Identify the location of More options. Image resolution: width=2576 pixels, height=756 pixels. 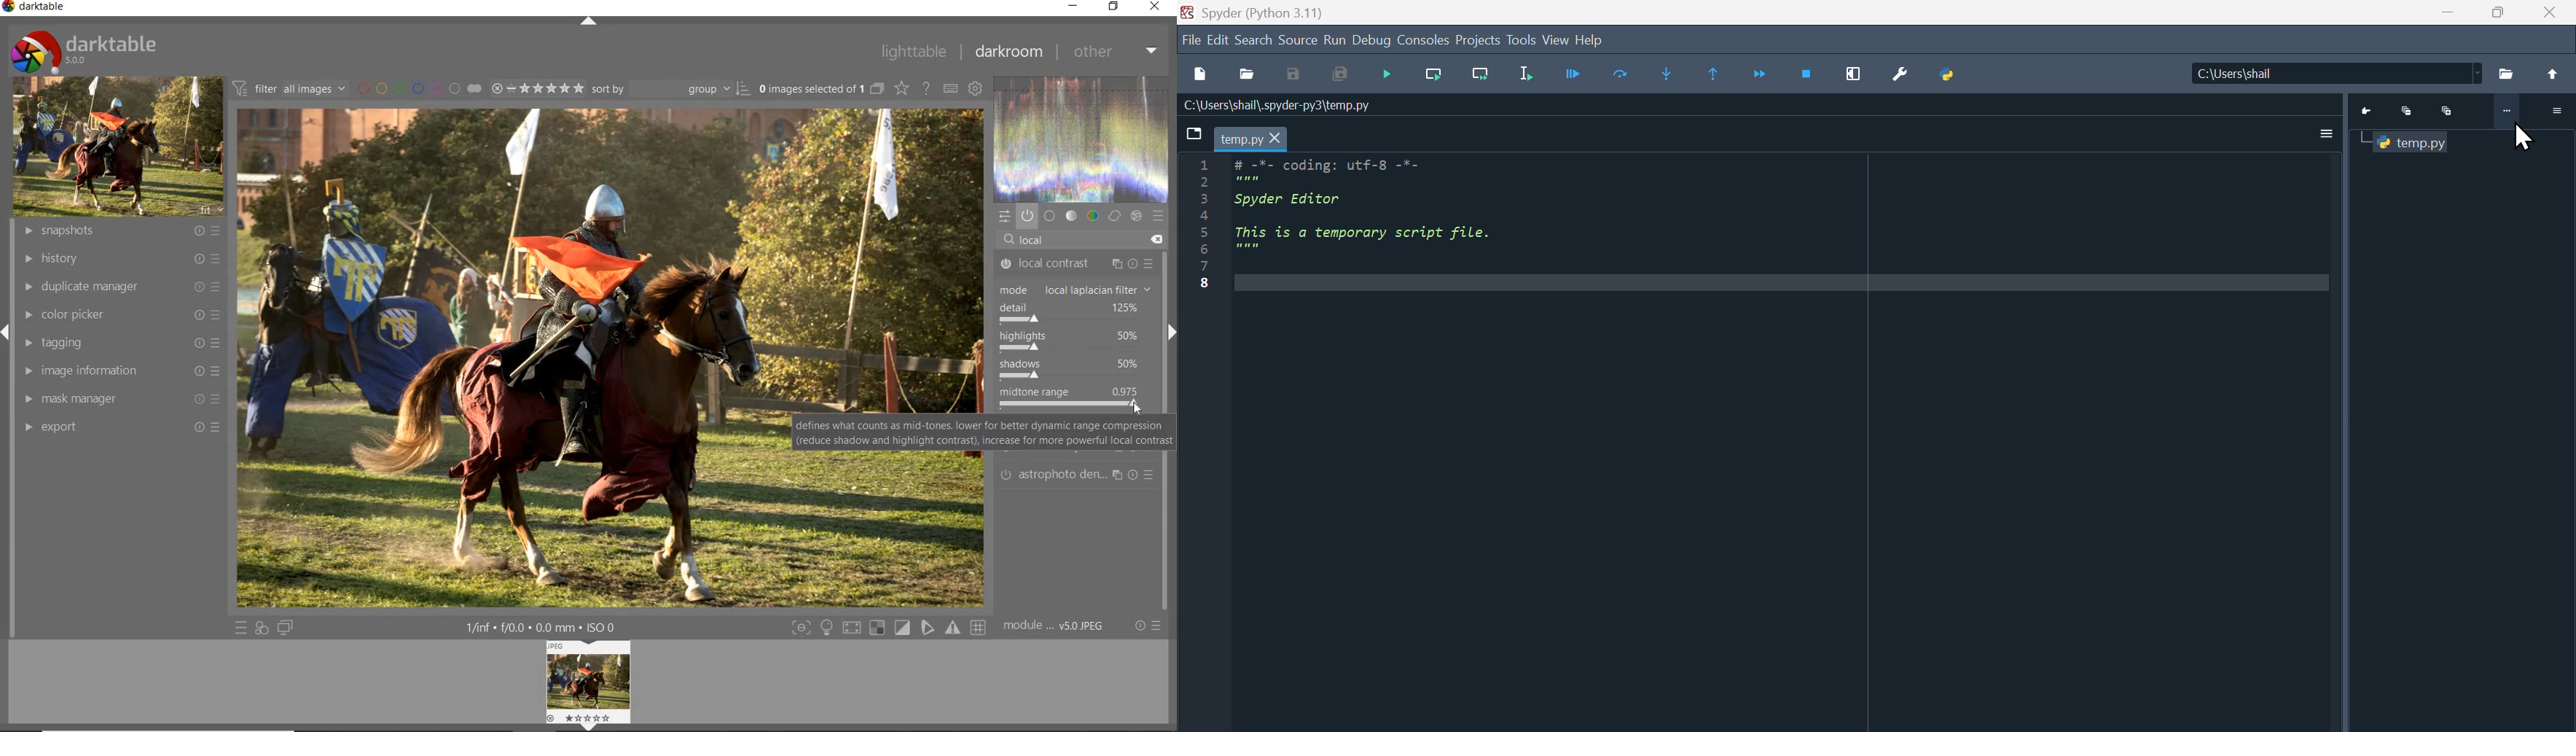
(2554, 110).